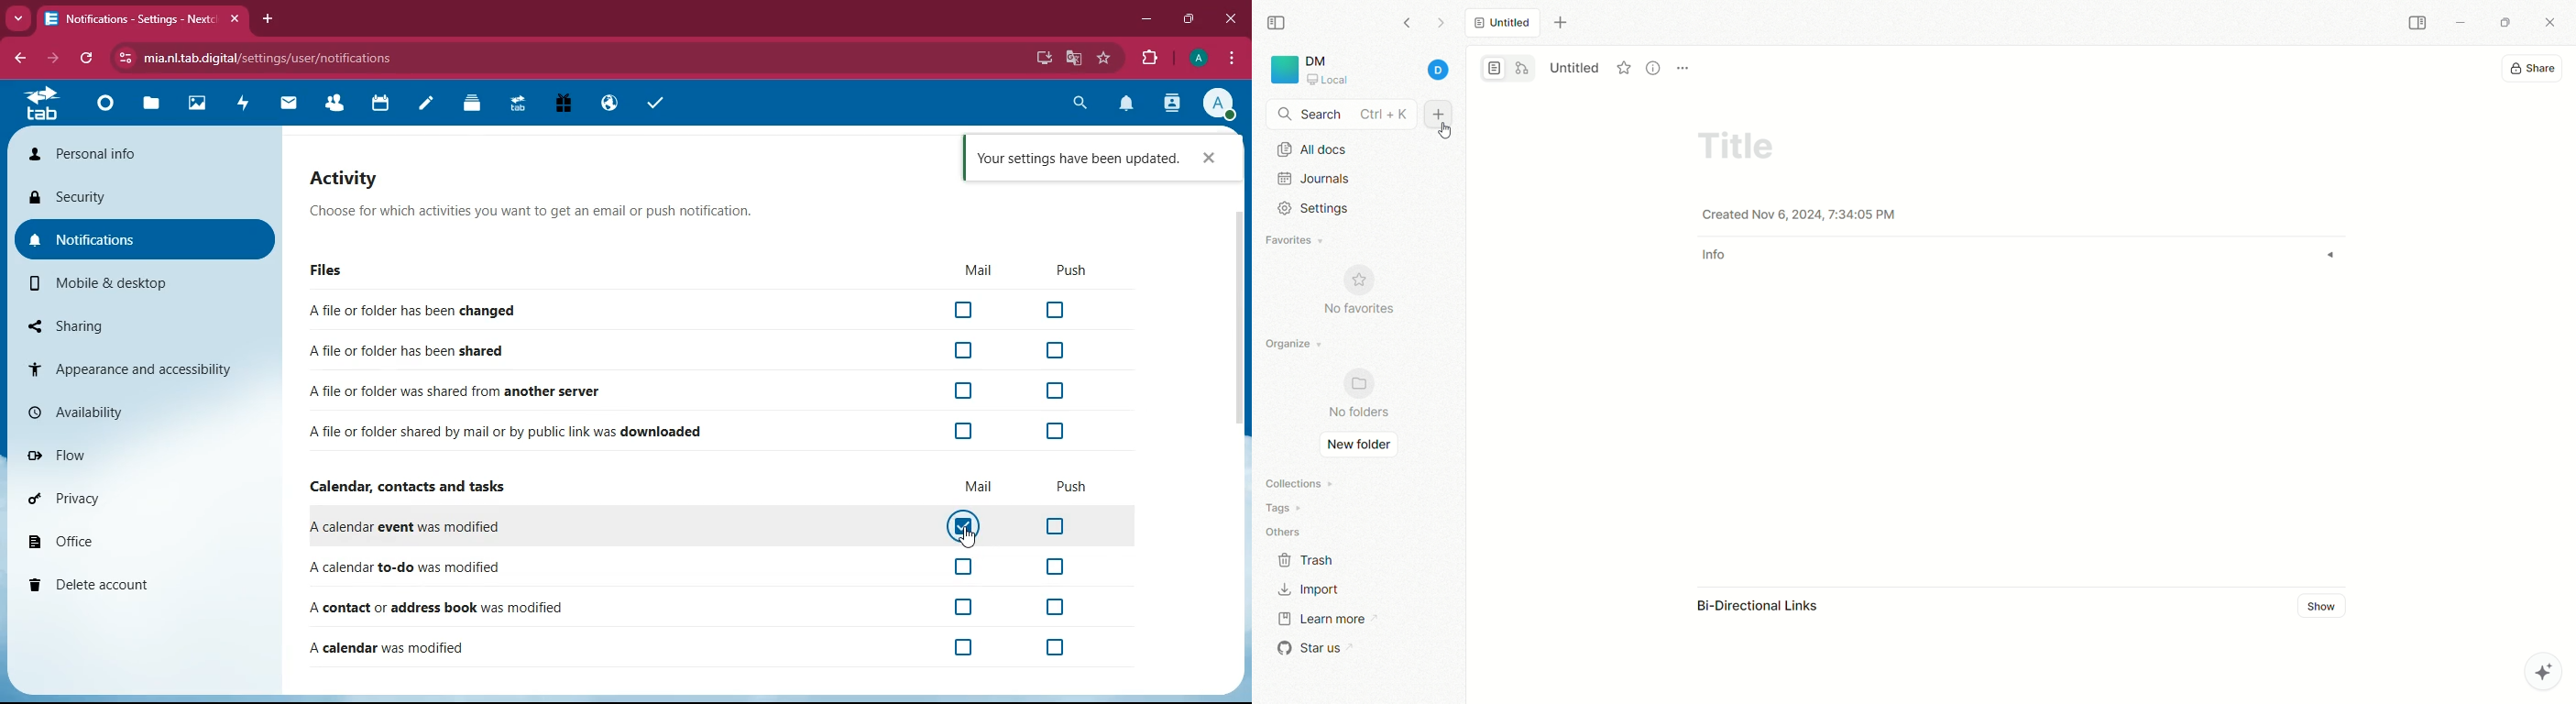 The image size is (2576, 728). Describe the element at coordinates (46, 104) in the screenshot. I see `tab` at that location.